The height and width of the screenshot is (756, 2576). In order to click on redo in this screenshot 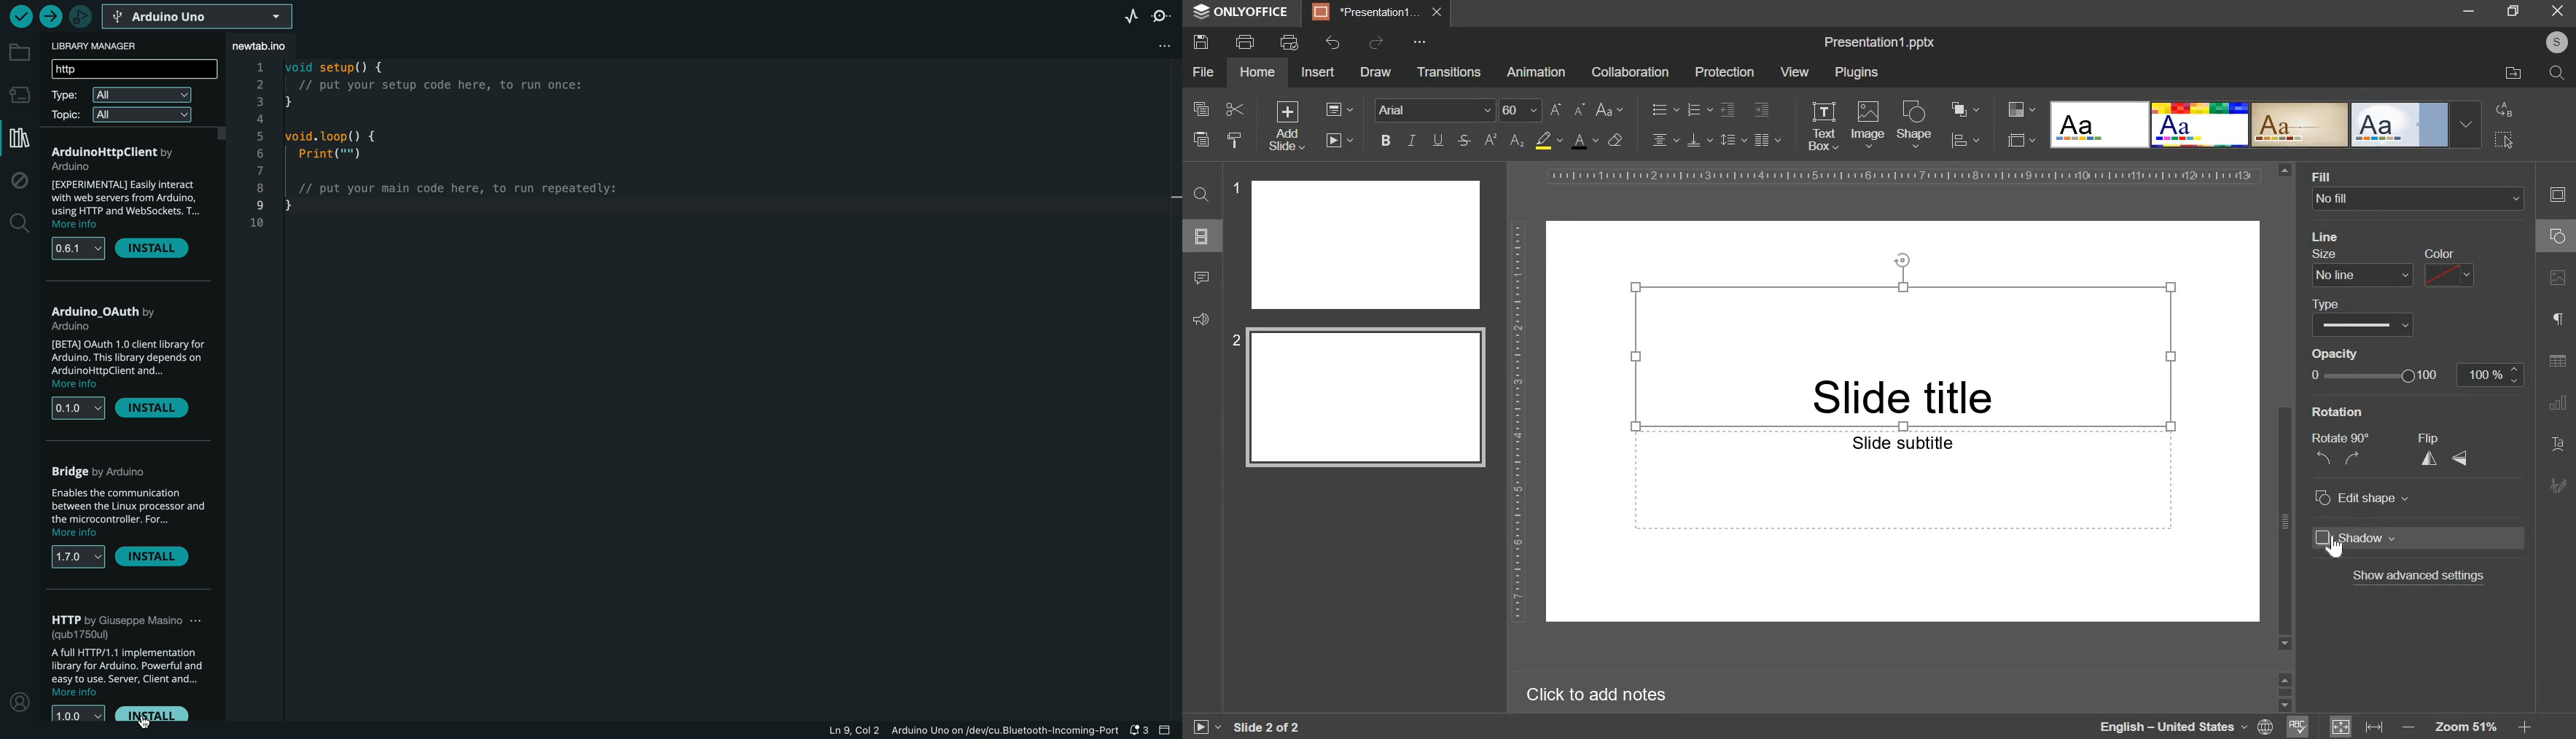, I will do `click(1375, 42)`.